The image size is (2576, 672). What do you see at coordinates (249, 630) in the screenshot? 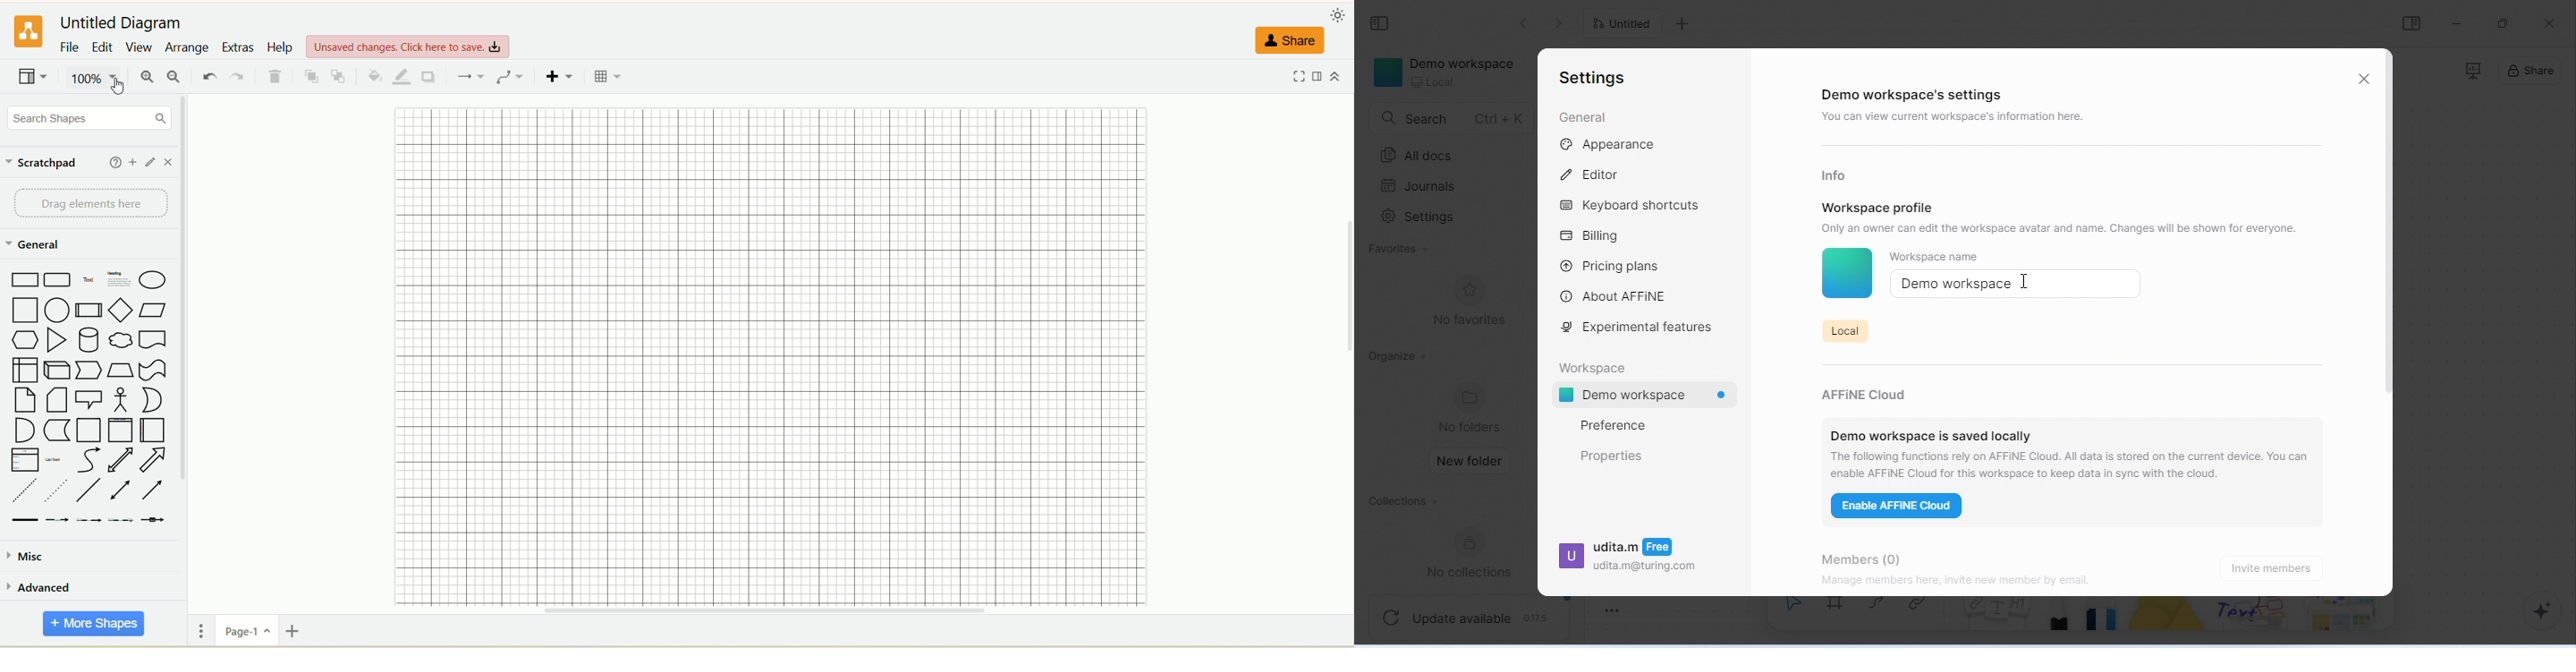
I see `page-1` at bounding box center [249, 630].